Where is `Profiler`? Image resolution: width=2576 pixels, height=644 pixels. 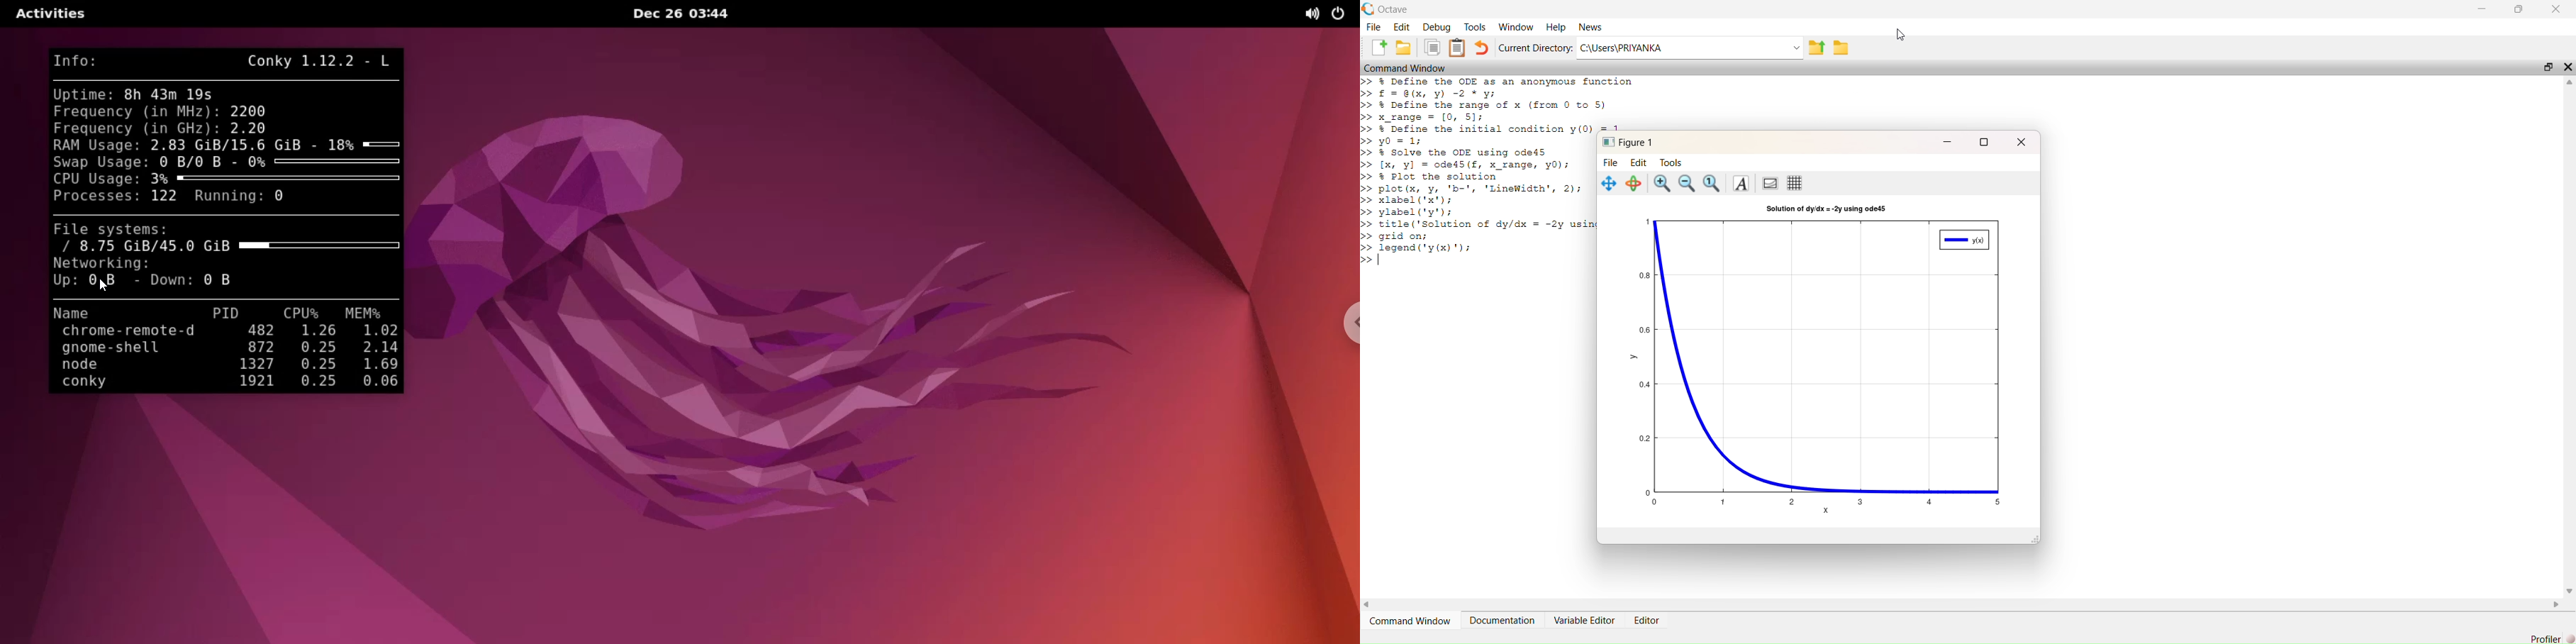
Profiler is located at coordinates (2546, 638).